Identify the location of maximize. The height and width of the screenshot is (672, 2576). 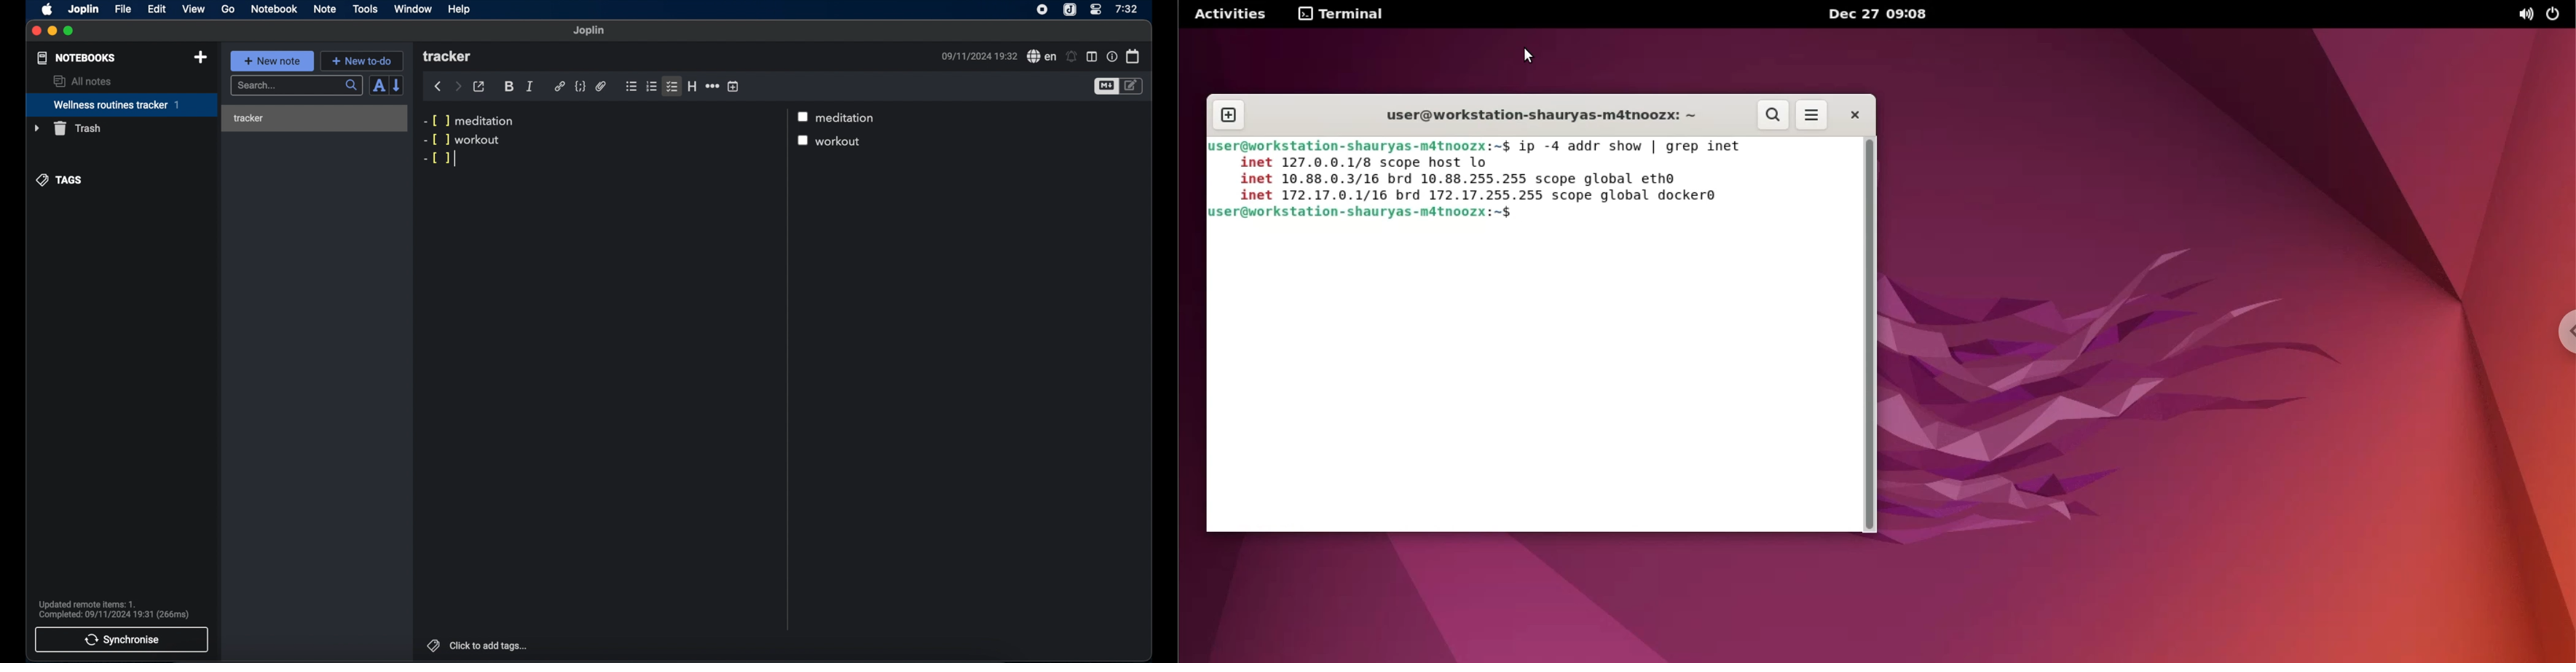
(69, 31).